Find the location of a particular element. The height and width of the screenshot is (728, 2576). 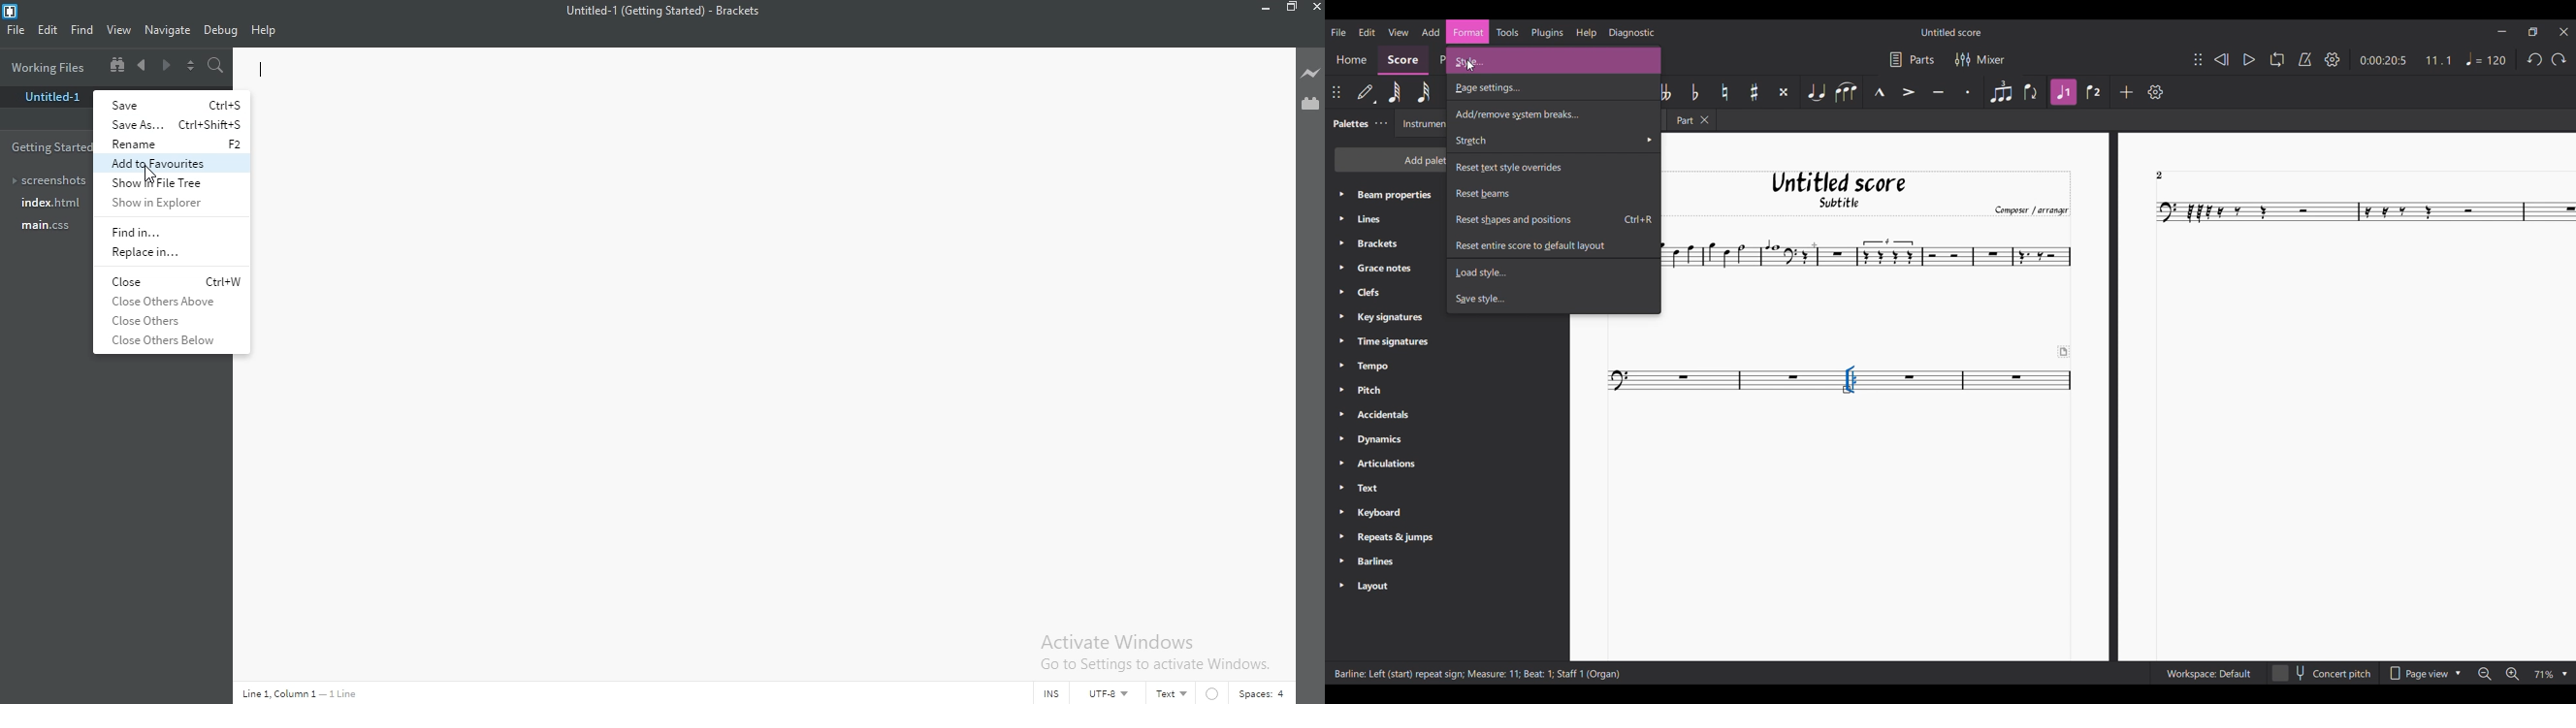

Index.html is located at coordinates (50, 204).